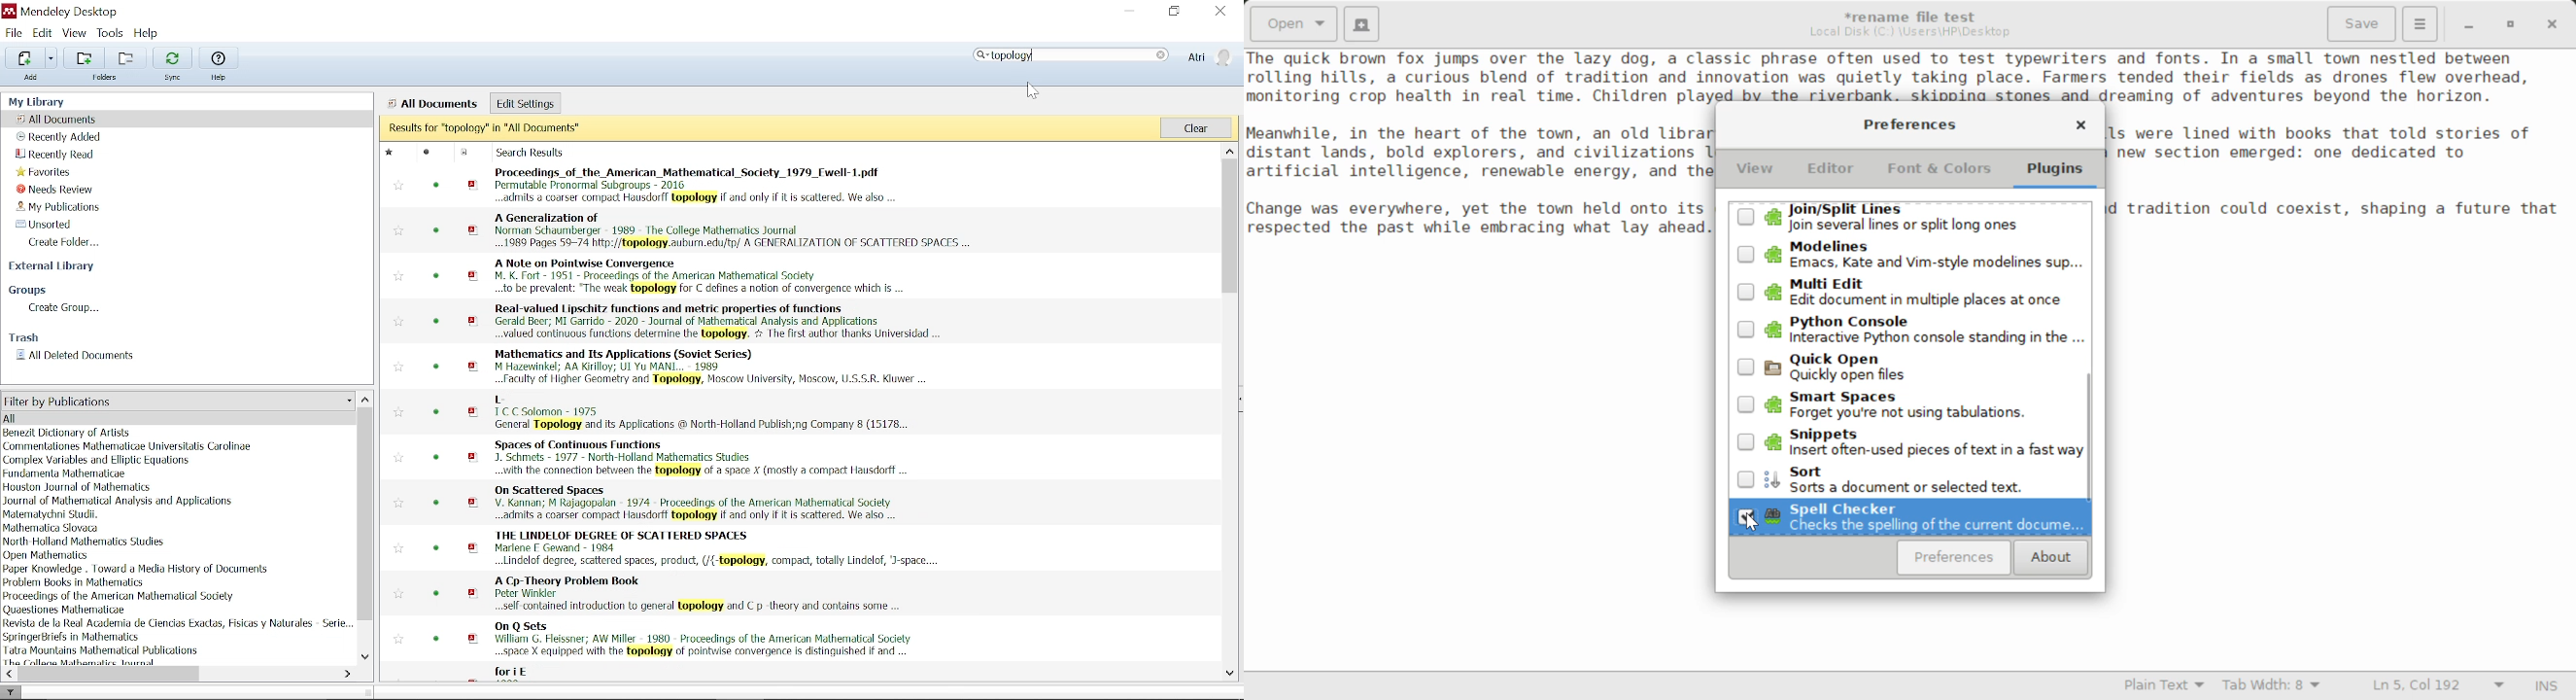 The width and height of the screenshot is (2576, 700). Describe the element at coordinates (110, 32) in the screenshot. I see `Tools` at that location.